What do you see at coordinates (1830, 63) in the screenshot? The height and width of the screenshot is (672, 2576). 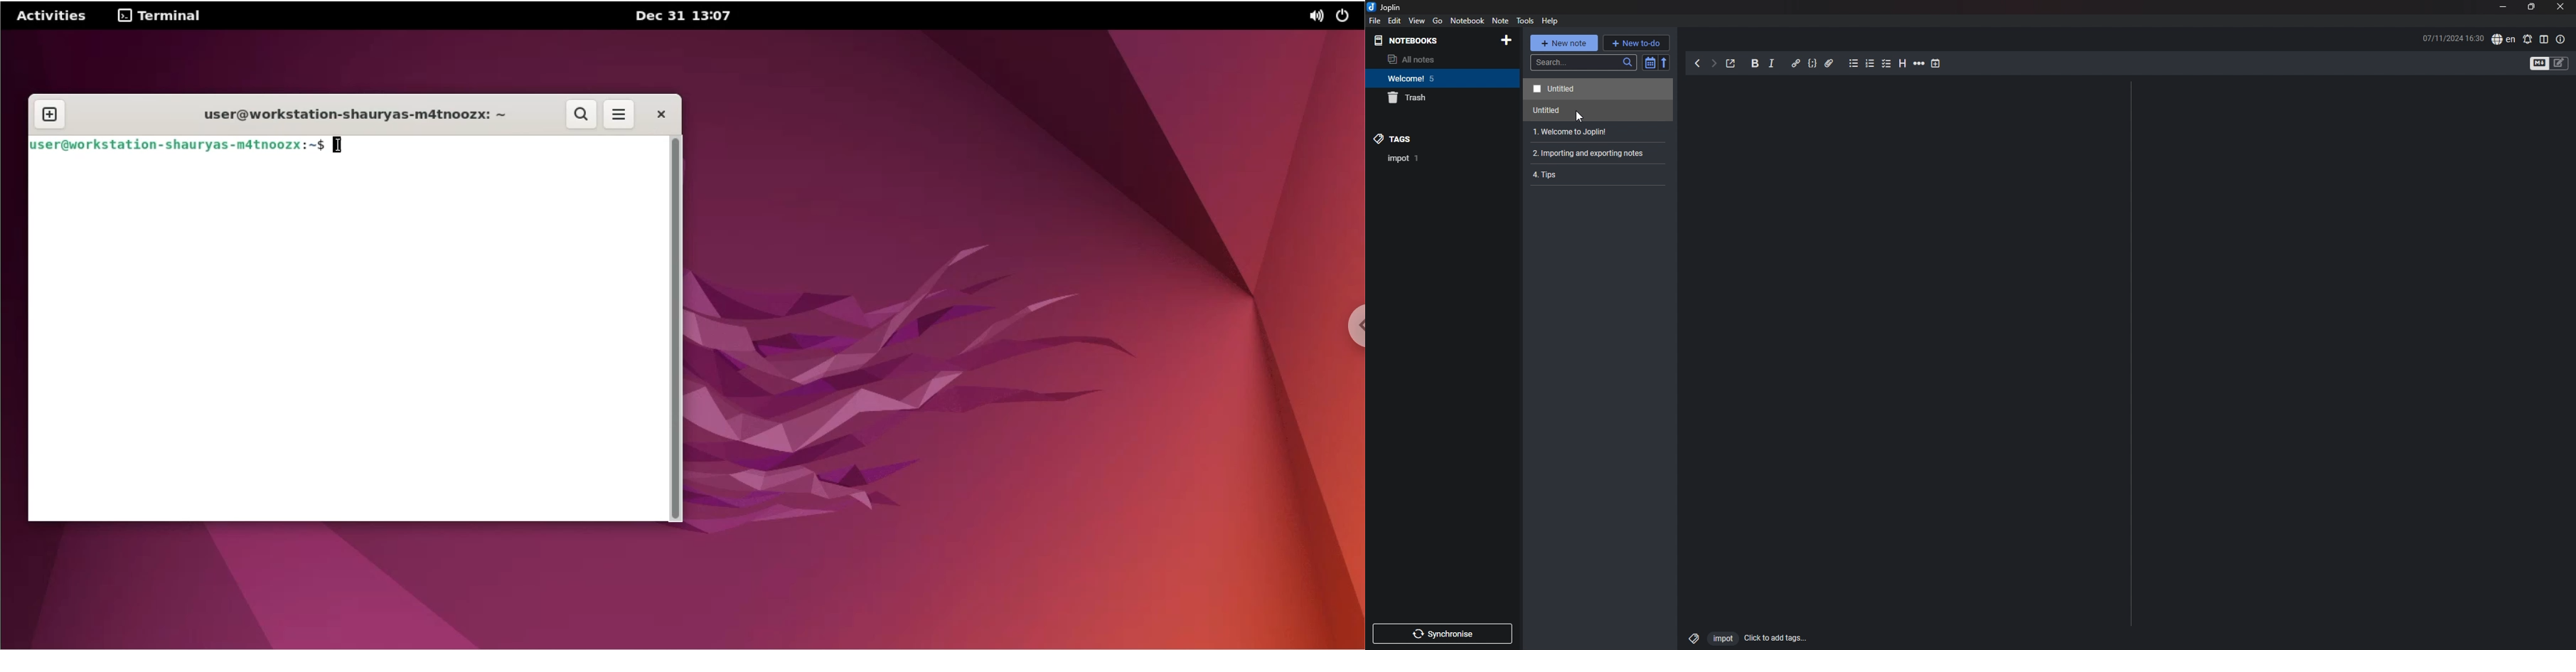 I see `attachment` at bounding box center [1830, 63].